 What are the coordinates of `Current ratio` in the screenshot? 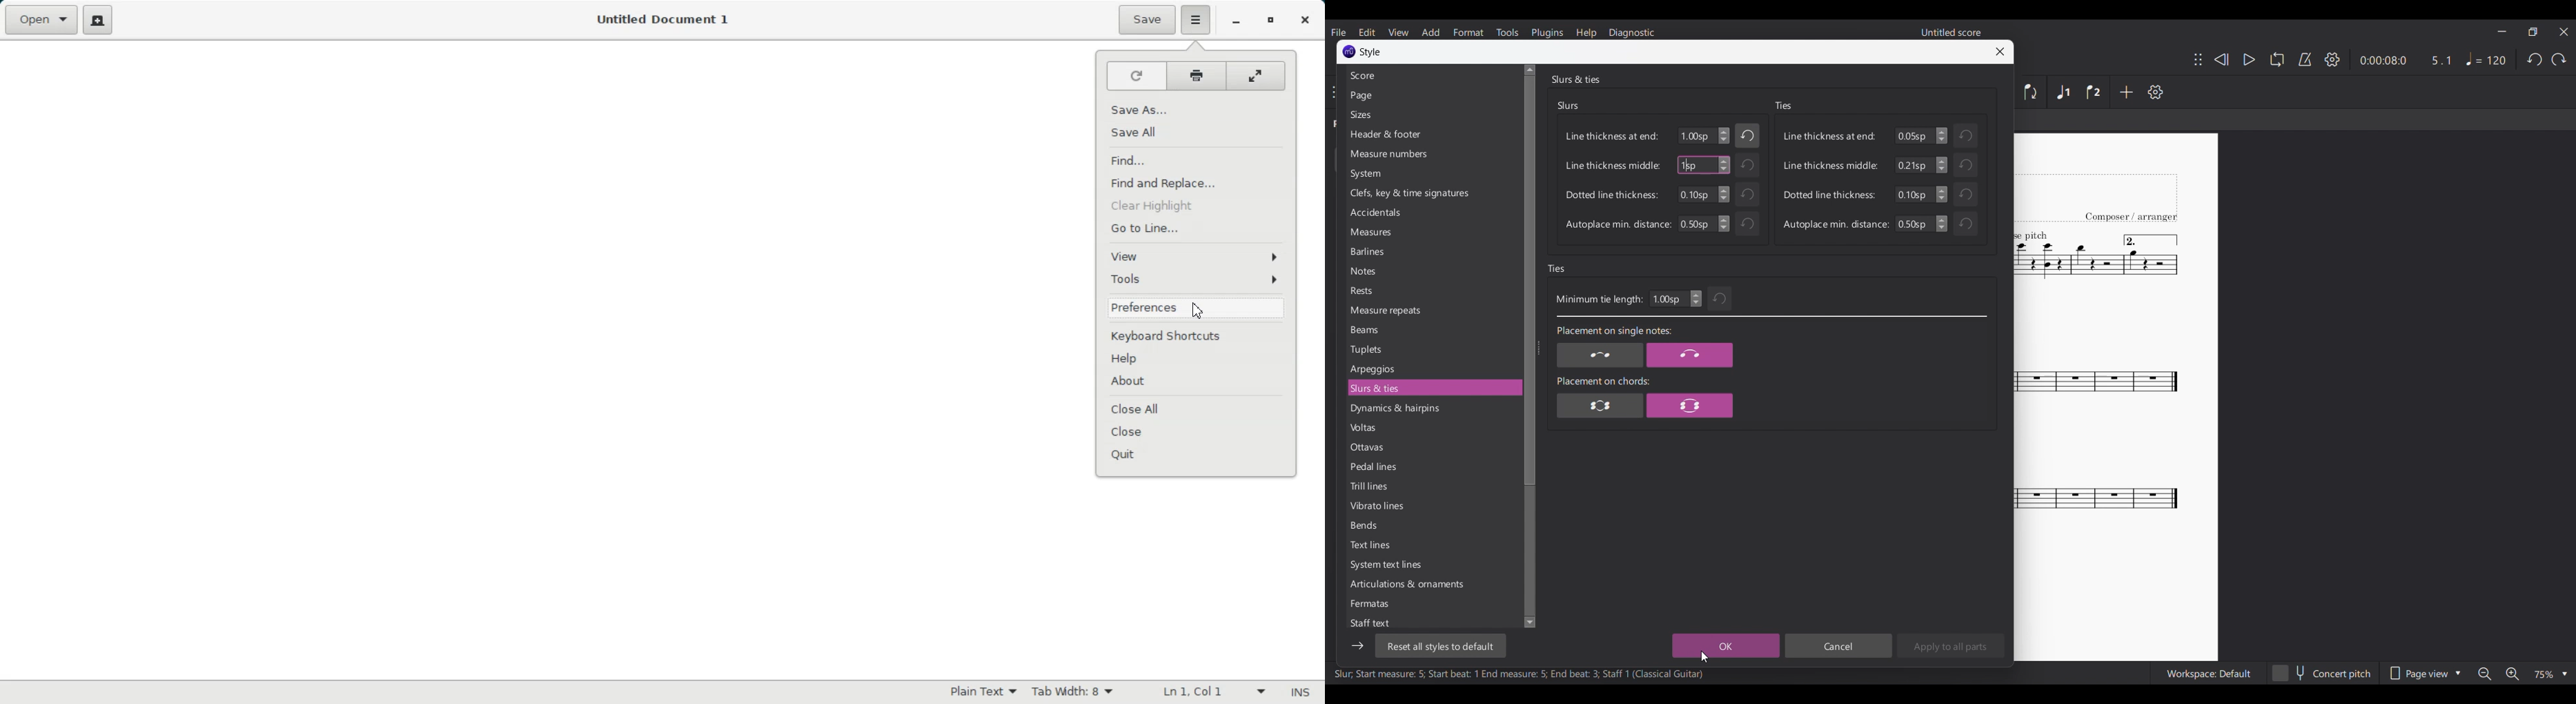 It's located at (2441, 60).